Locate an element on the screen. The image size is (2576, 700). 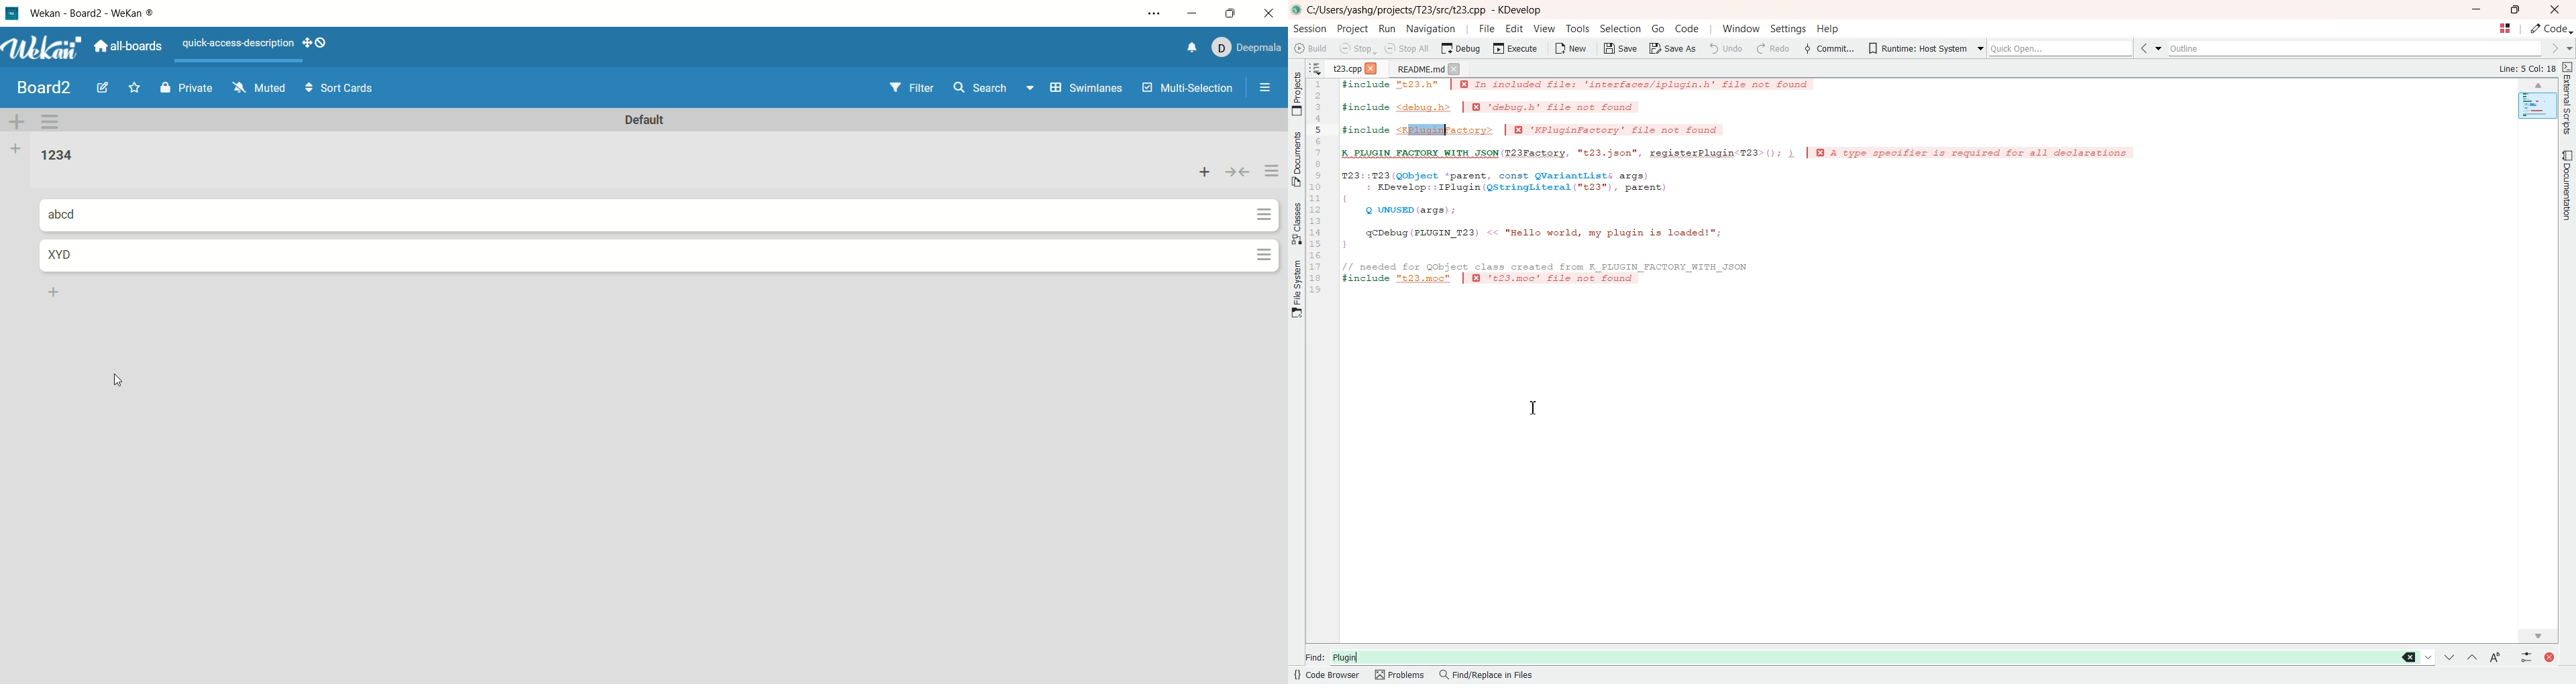
favorite is located at coordinates (138, 87).